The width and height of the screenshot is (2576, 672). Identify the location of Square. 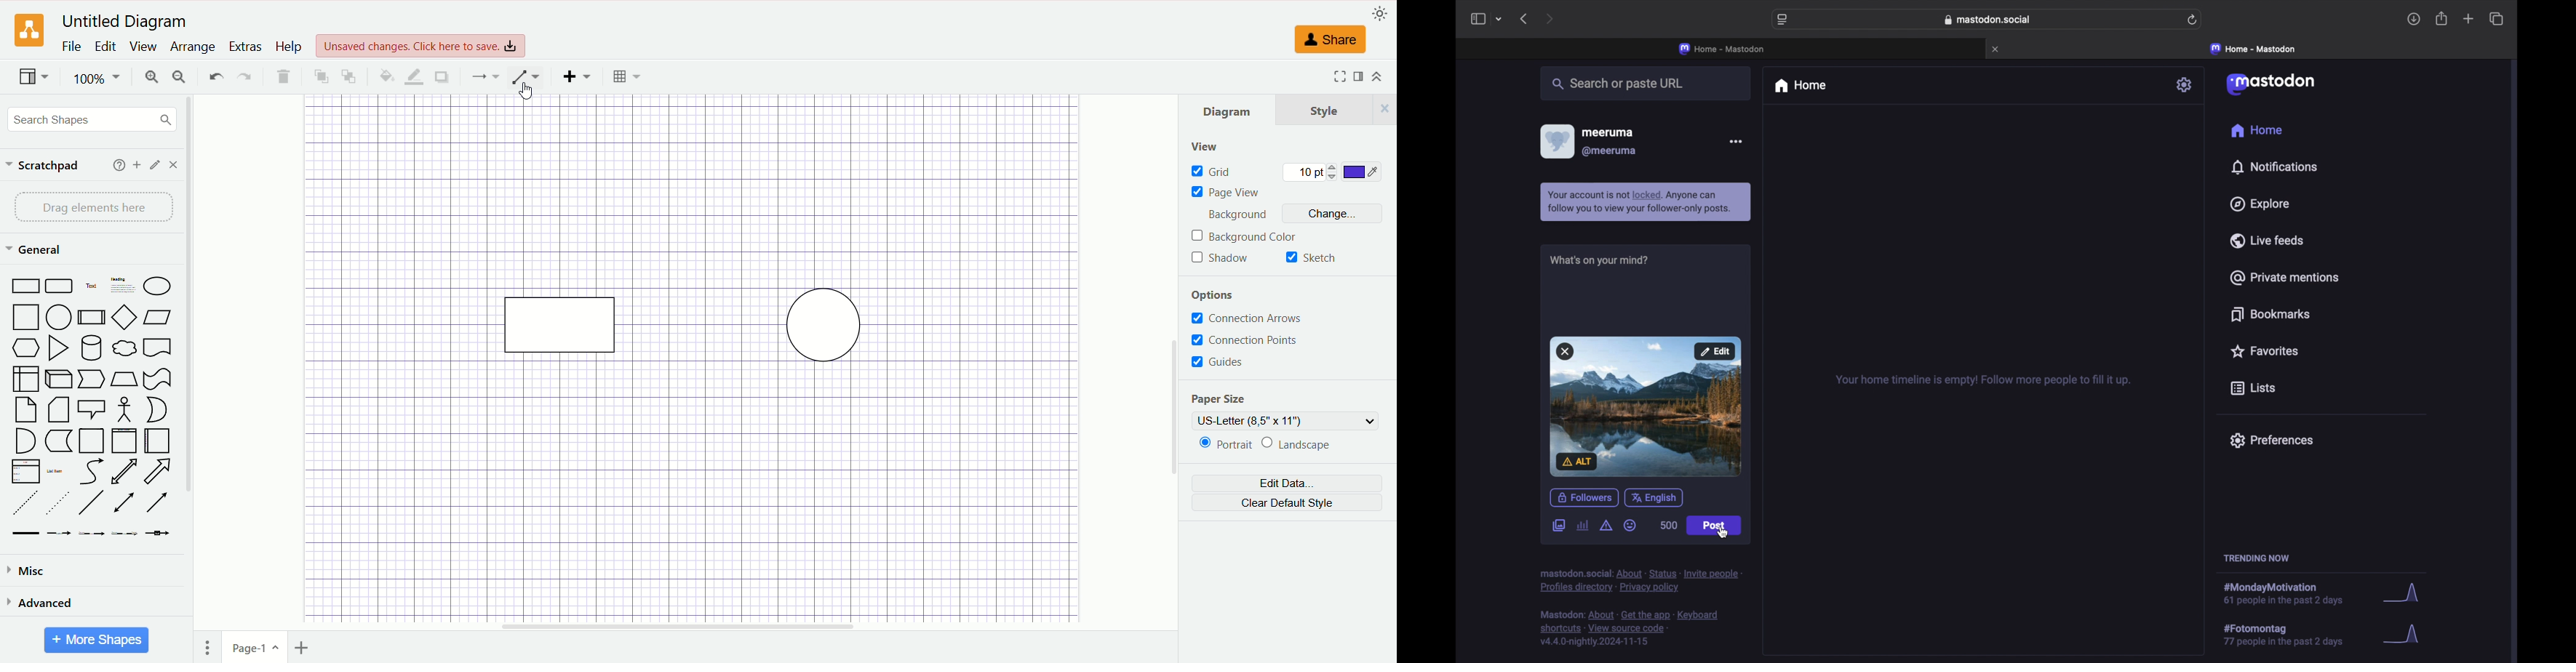
(26, 318).